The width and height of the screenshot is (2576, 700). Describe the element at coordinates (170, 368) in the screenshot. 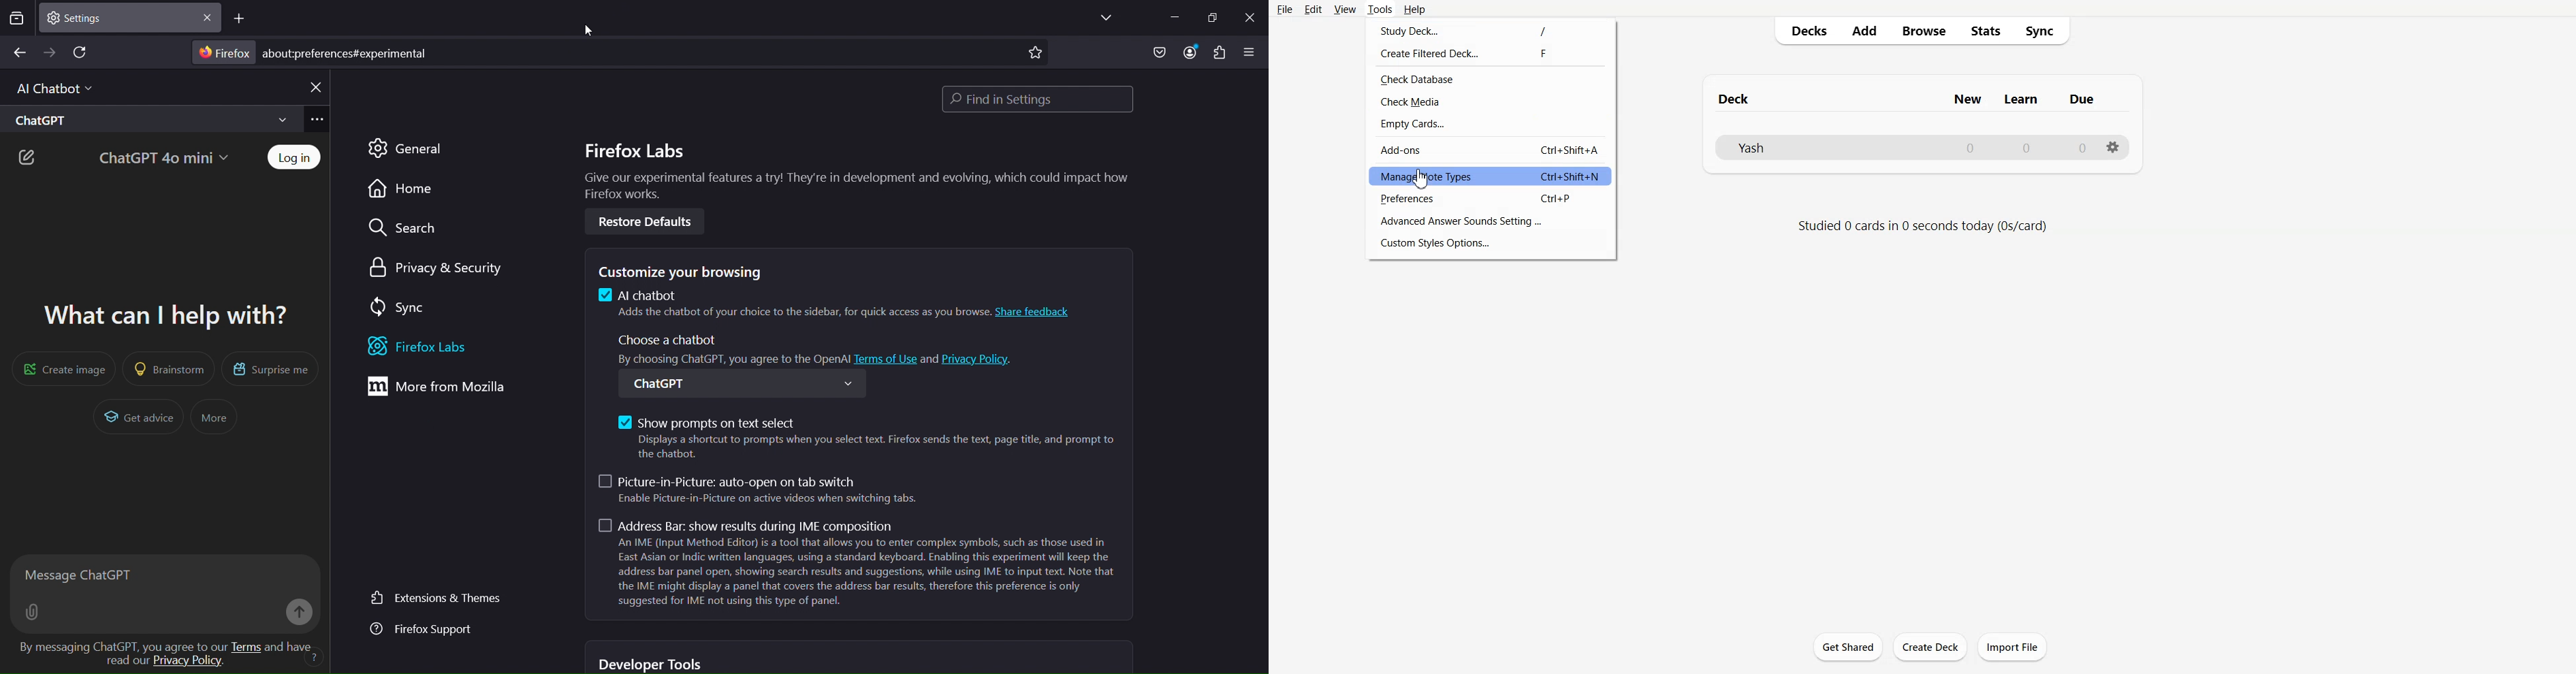

I see `Brainstorm` at that location.